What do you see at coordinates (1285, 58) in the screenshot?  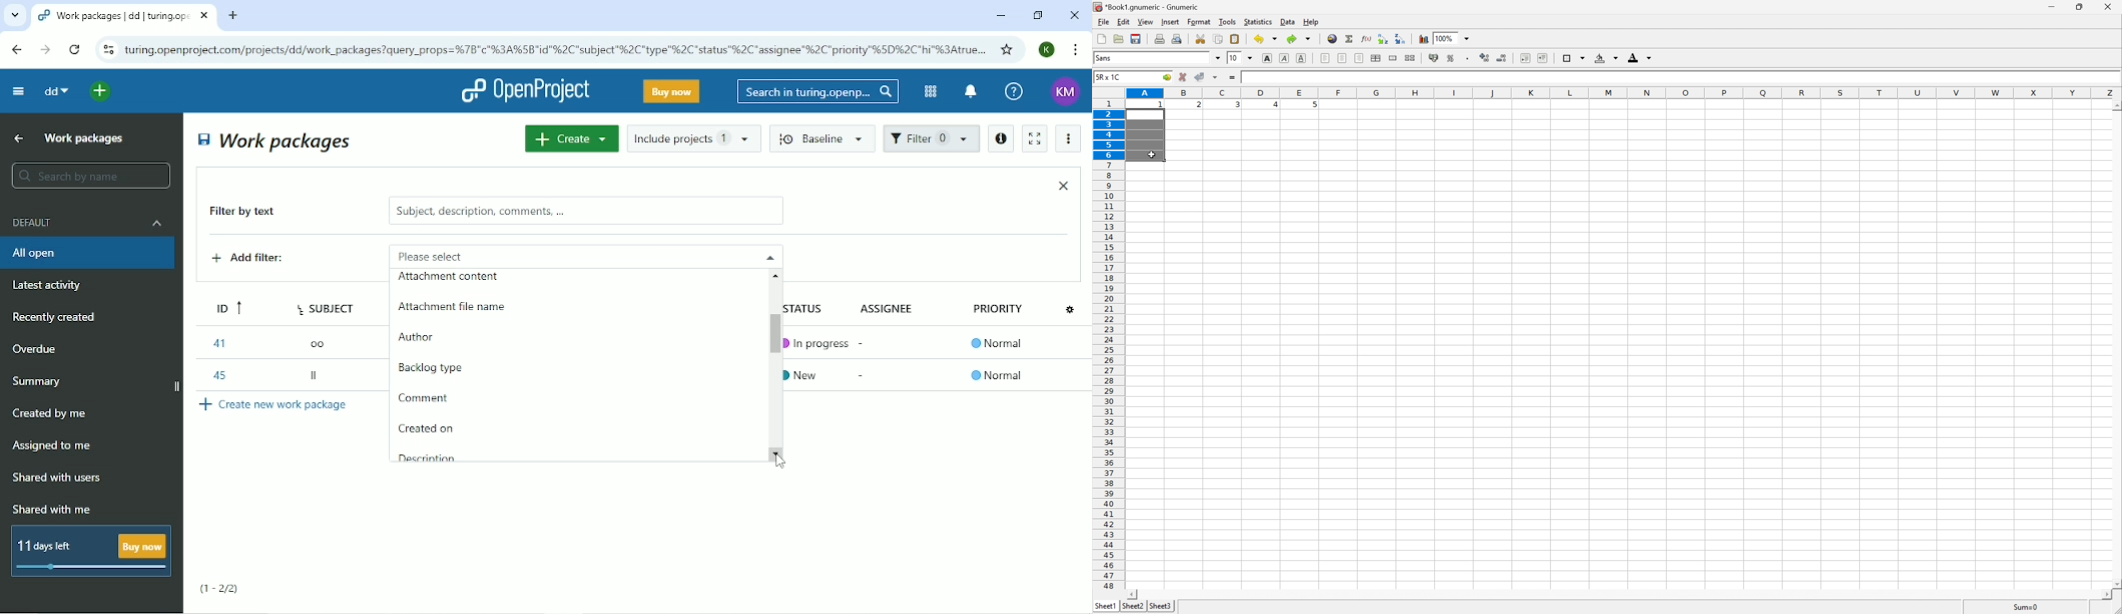 I see `italic` at bounding box center [1285, 58].